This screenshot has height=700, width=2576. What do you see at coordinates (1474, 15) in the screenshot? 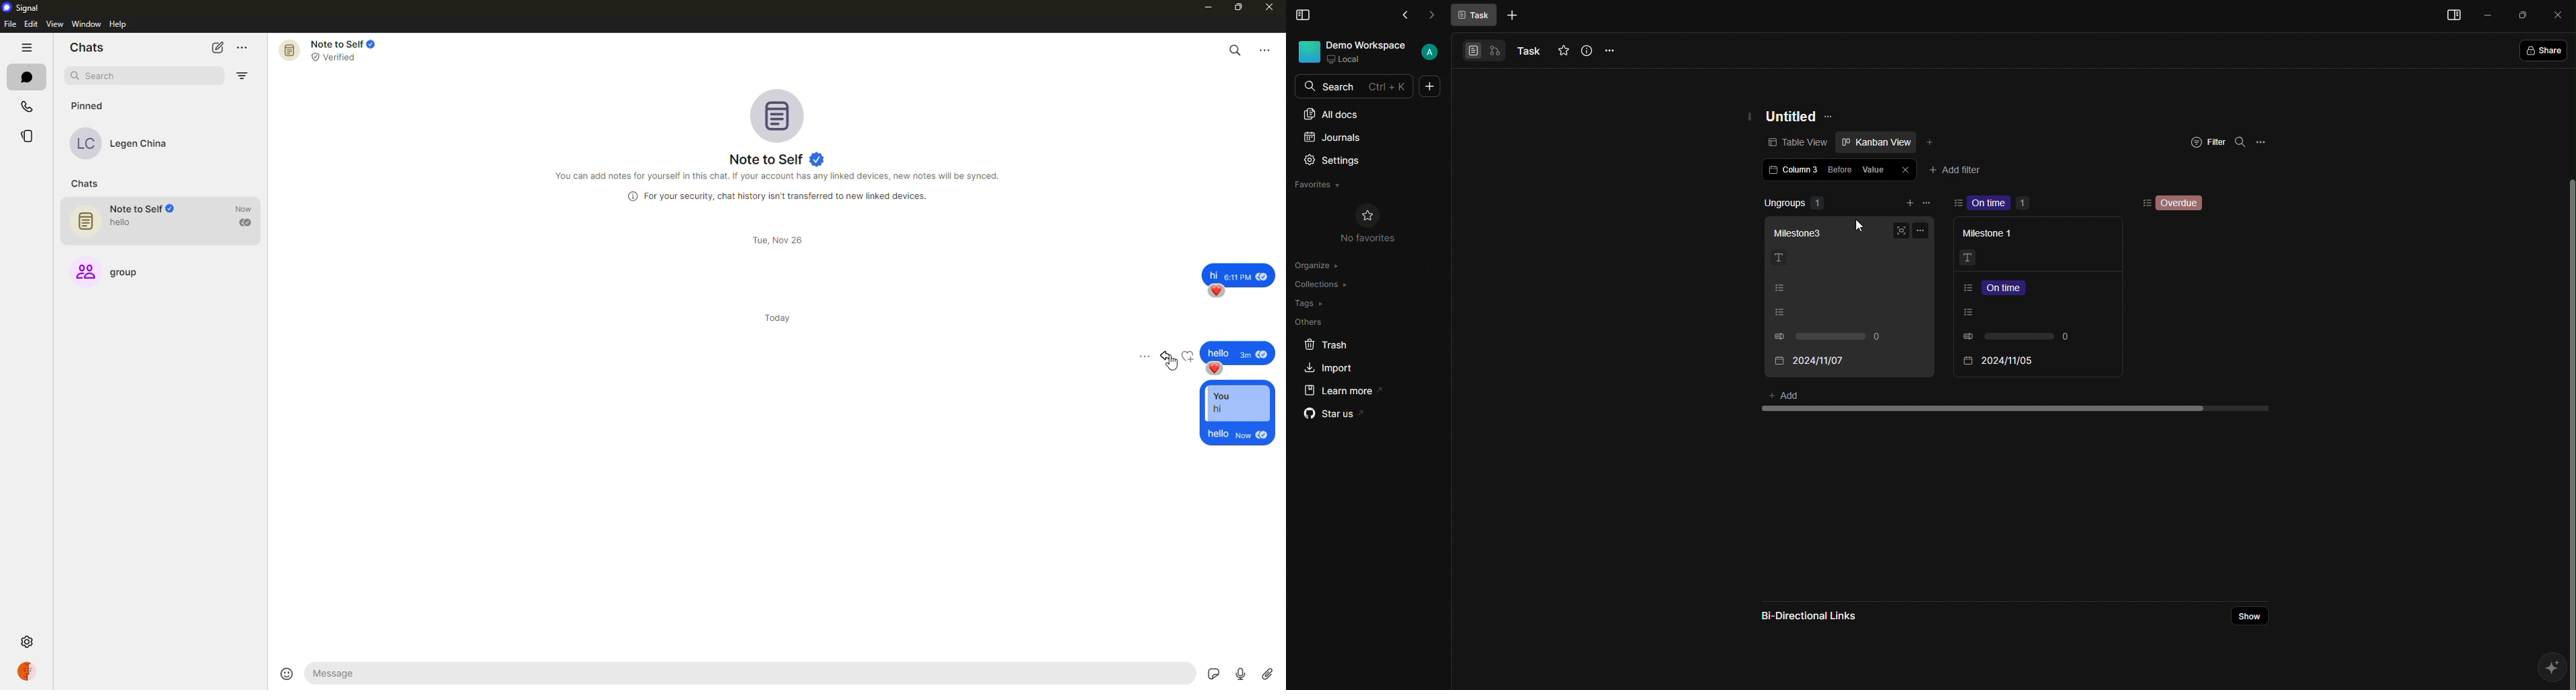
I see `Task` at bounding box center [1474, 15].